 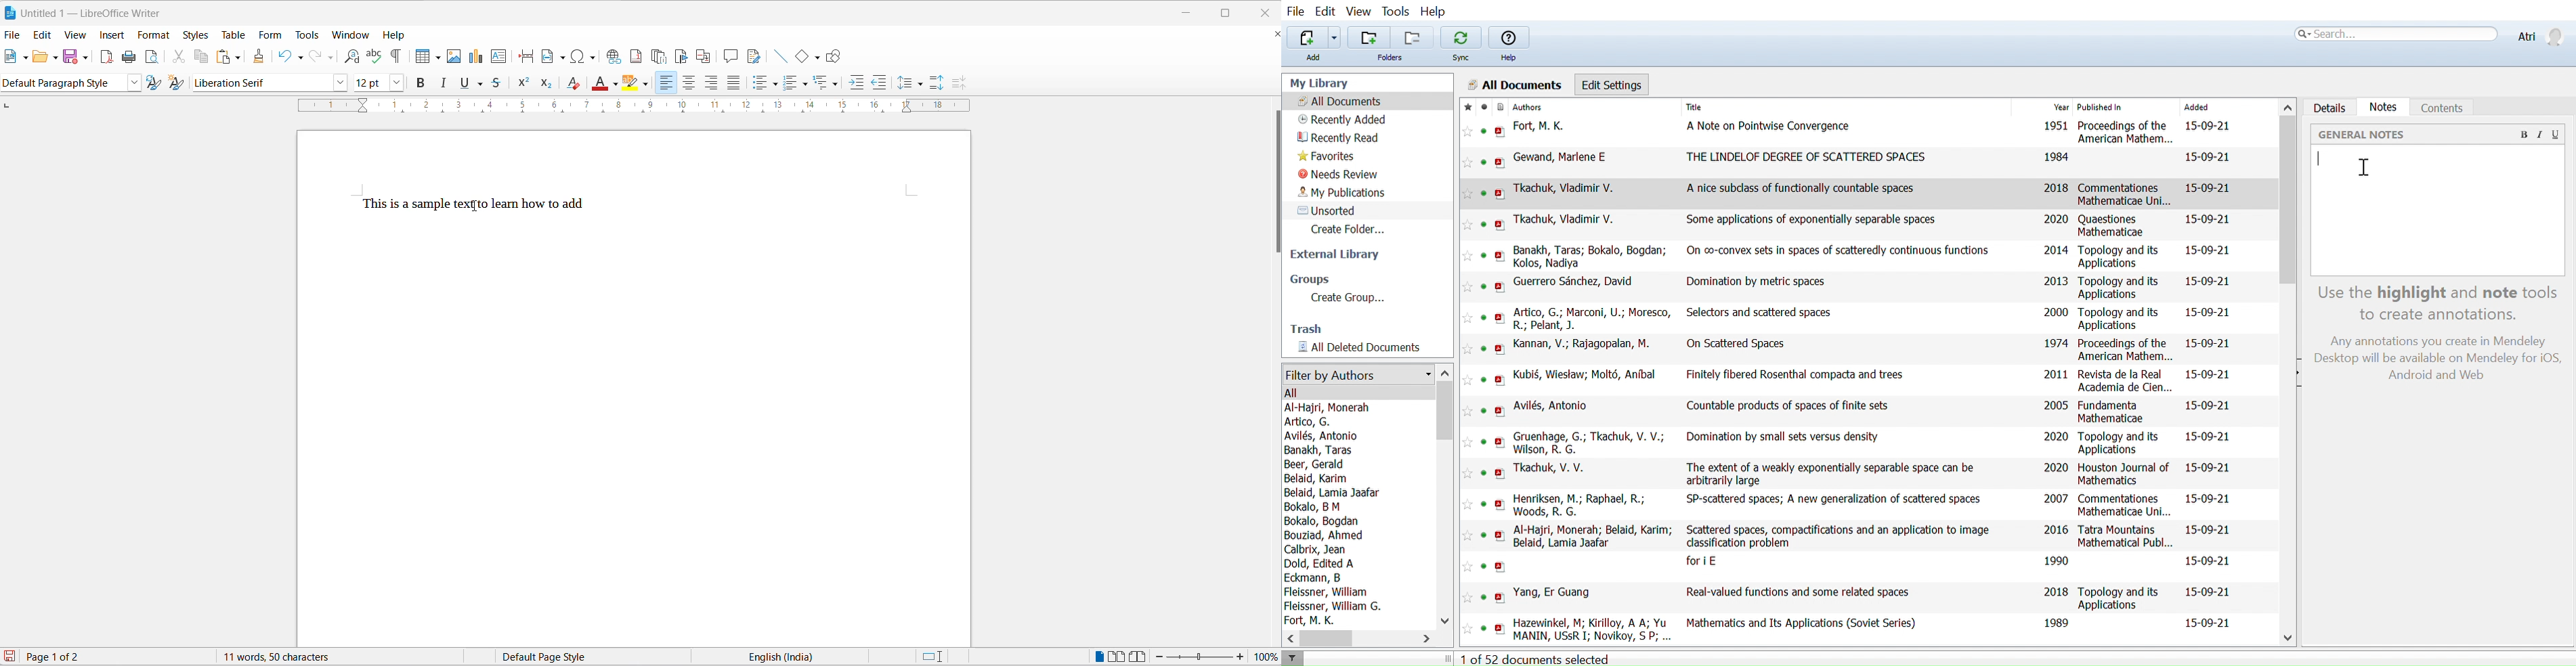 I want to click on Belaid, Karim, so click(x=1318, y=479).